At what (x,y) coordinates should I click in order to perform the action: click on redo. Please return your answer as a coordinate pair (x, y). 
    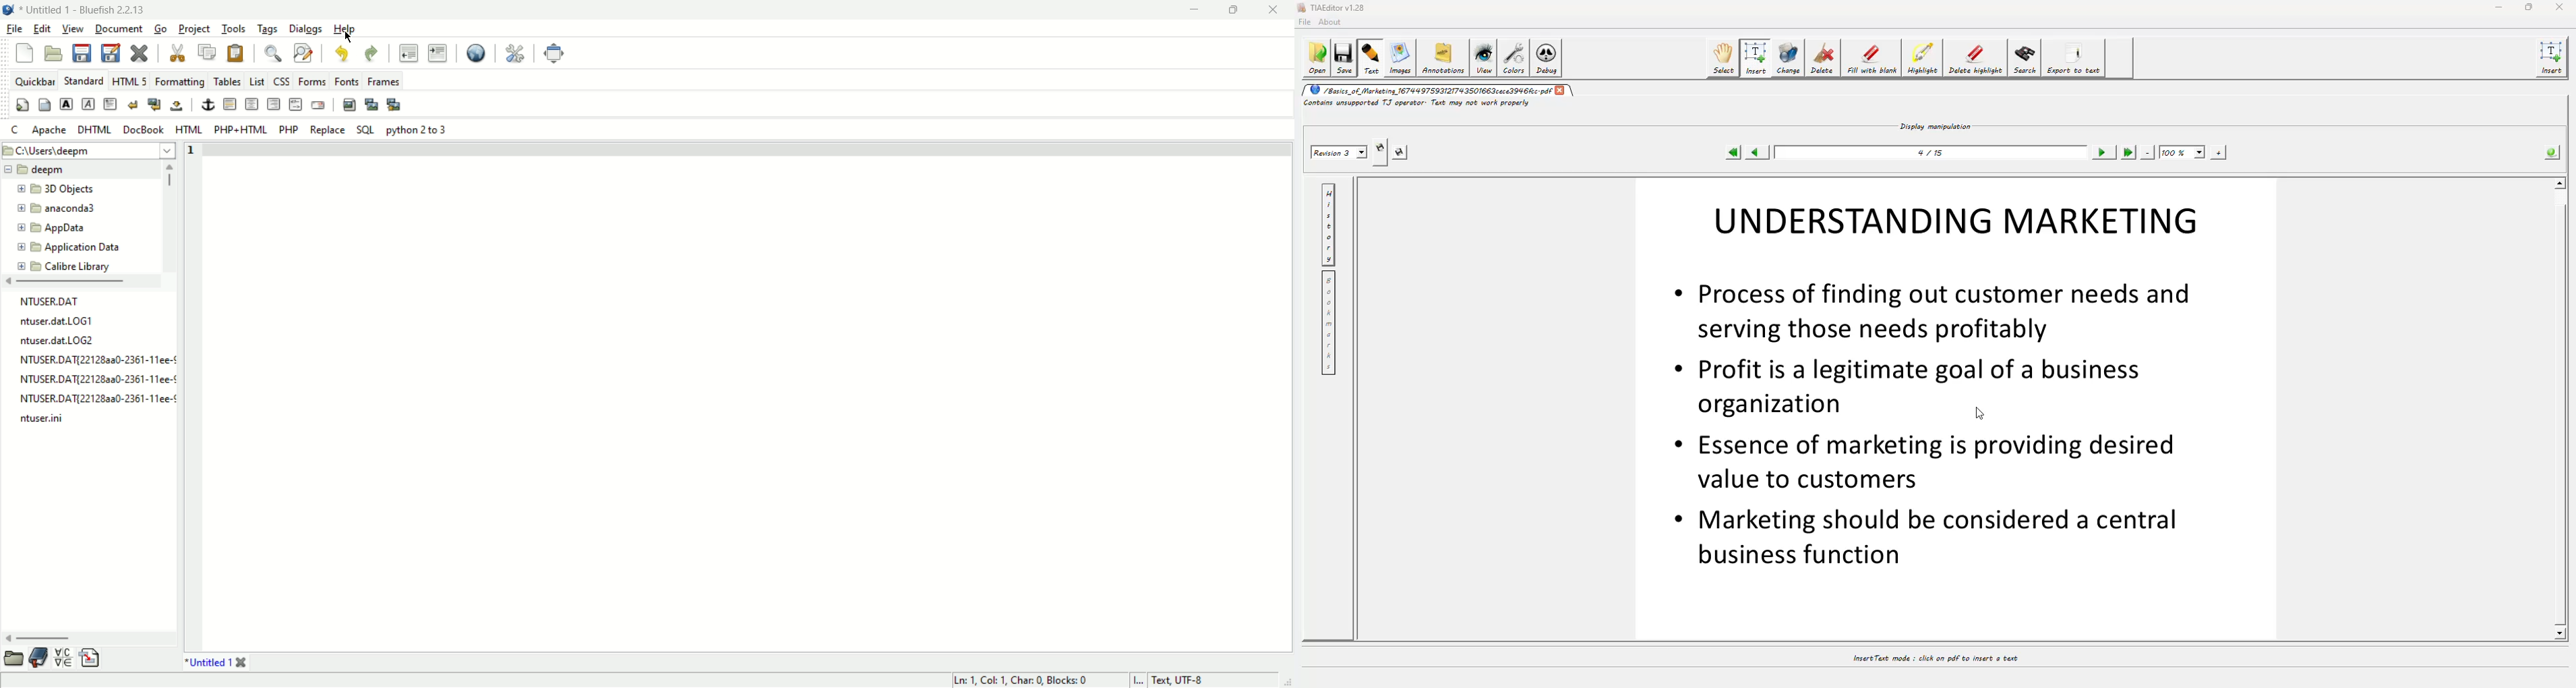
    Looking at the image, I should click on (372, 55).